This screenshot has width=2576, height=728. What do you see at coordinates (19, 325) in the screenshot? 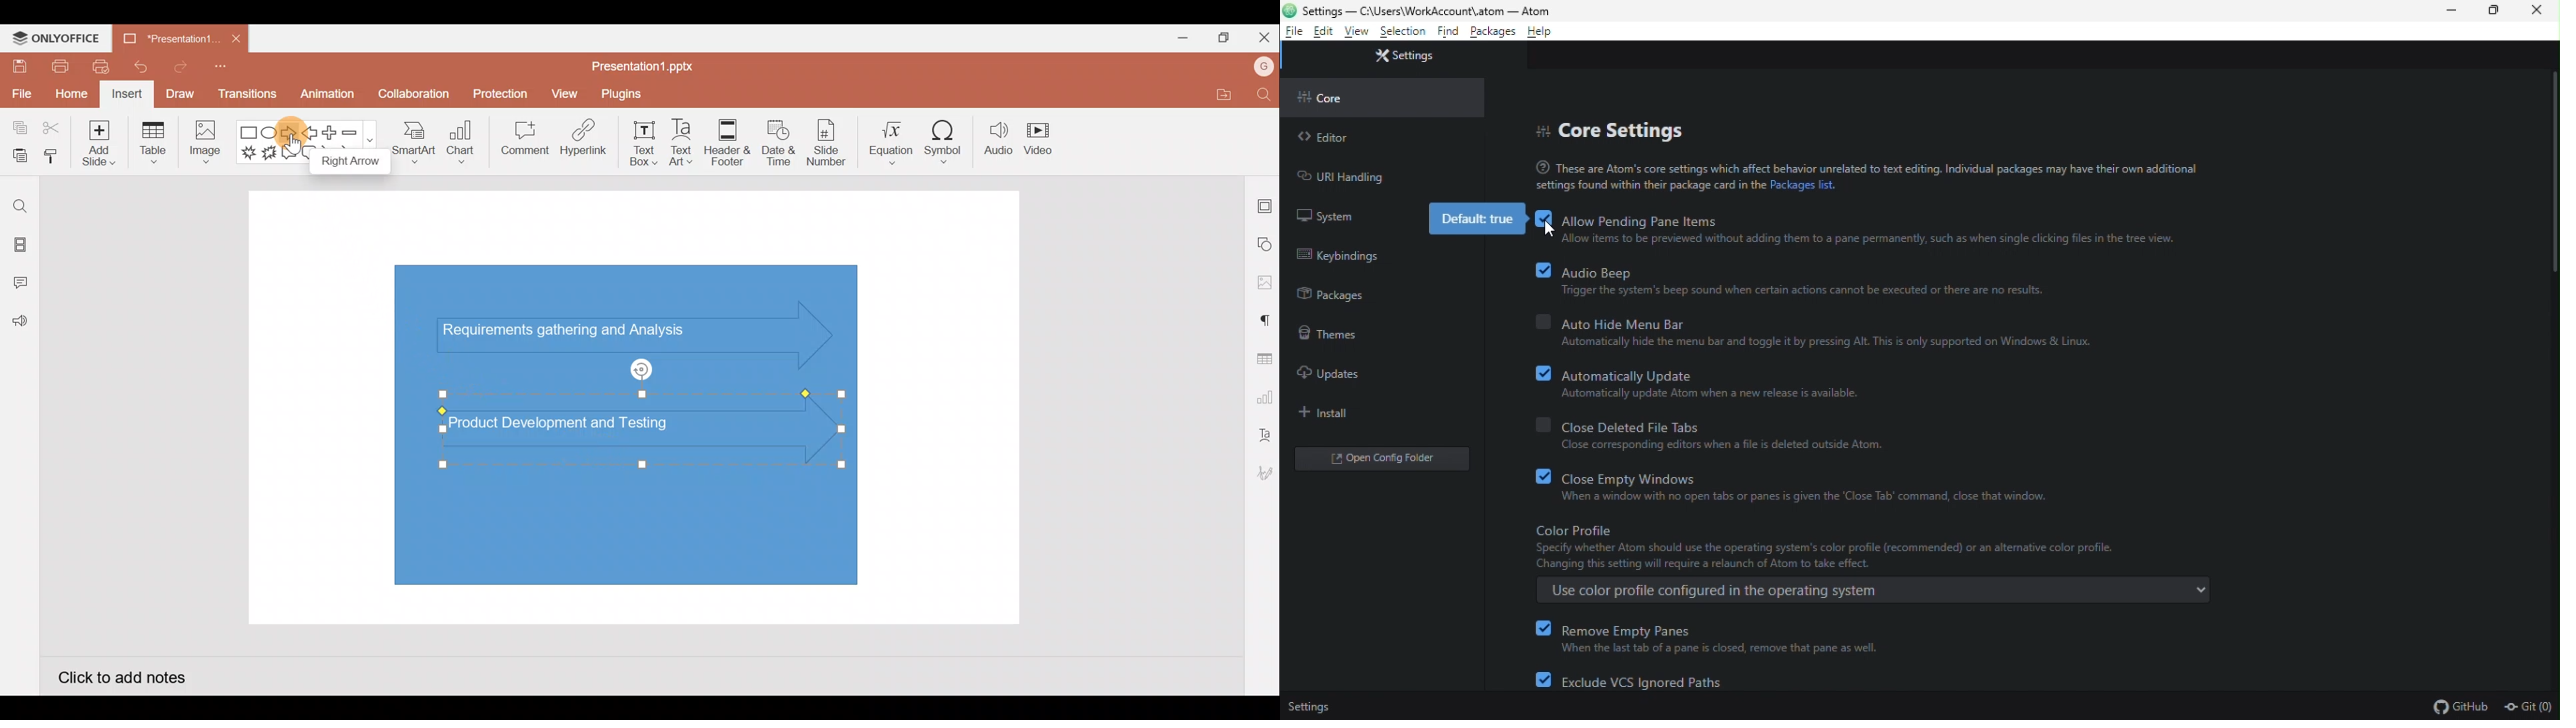
I see `Feedback and Support` at bounding box center [19, 325].